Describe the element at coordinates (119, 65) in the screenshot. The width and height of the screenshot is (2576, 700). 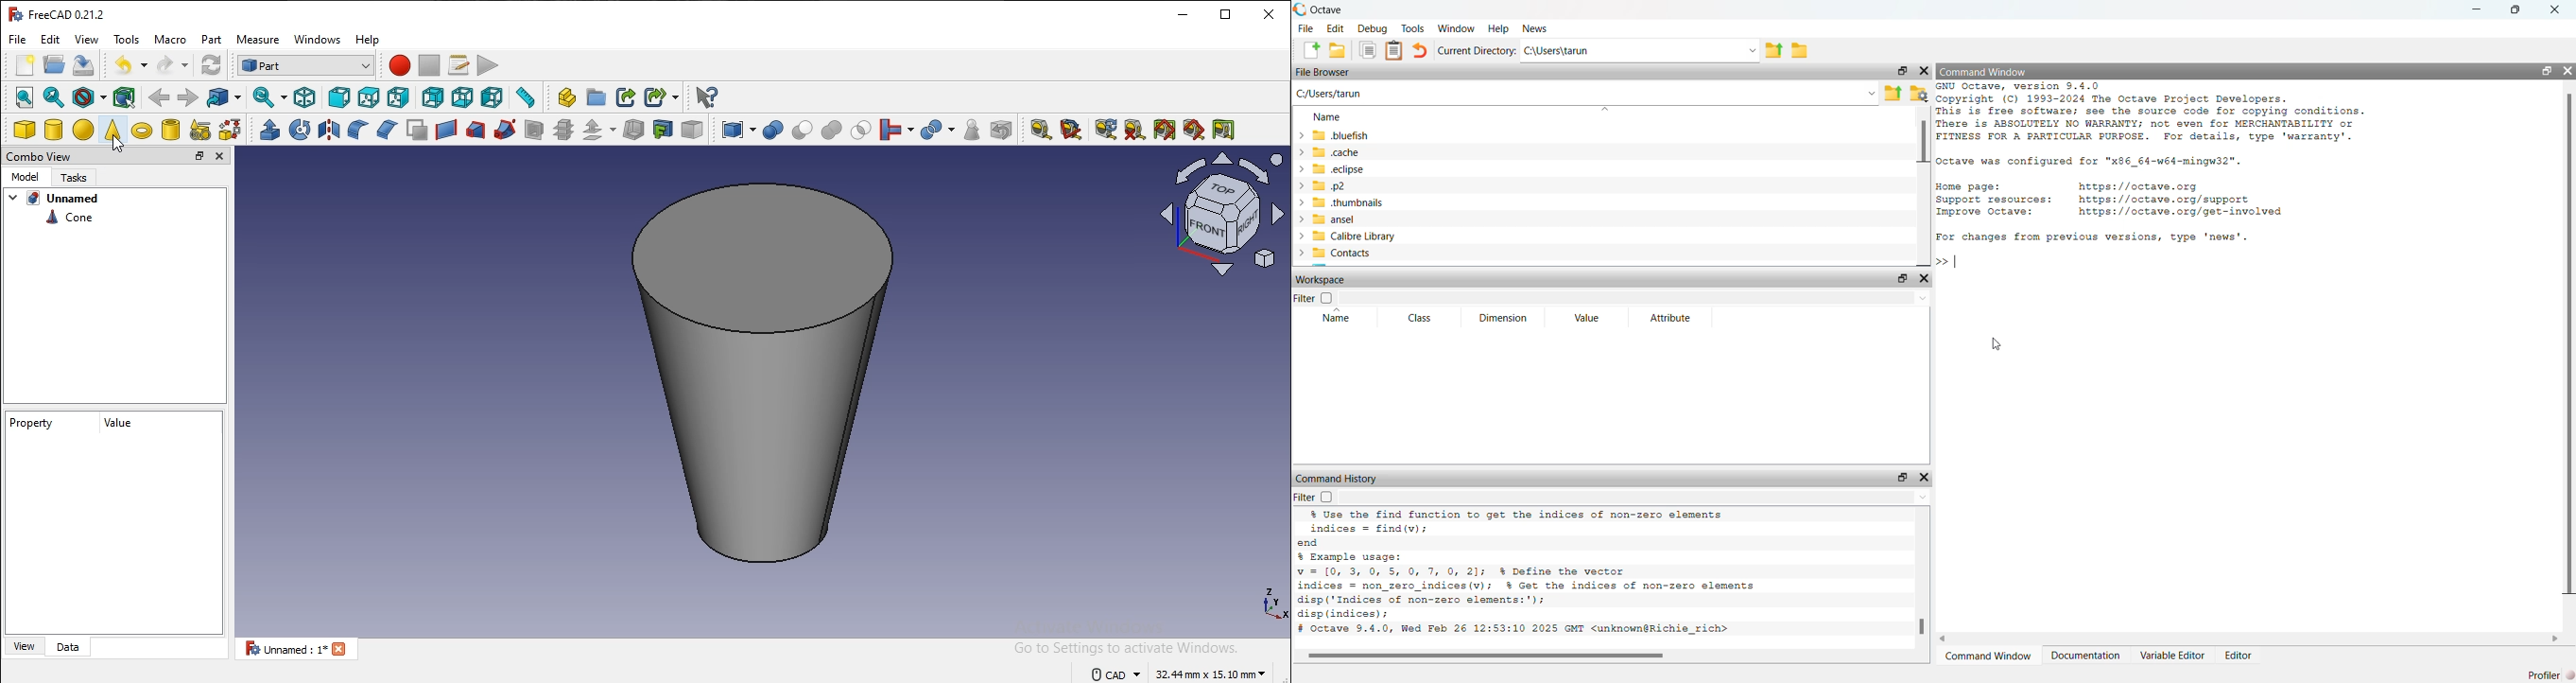
I see `undo` at that location.